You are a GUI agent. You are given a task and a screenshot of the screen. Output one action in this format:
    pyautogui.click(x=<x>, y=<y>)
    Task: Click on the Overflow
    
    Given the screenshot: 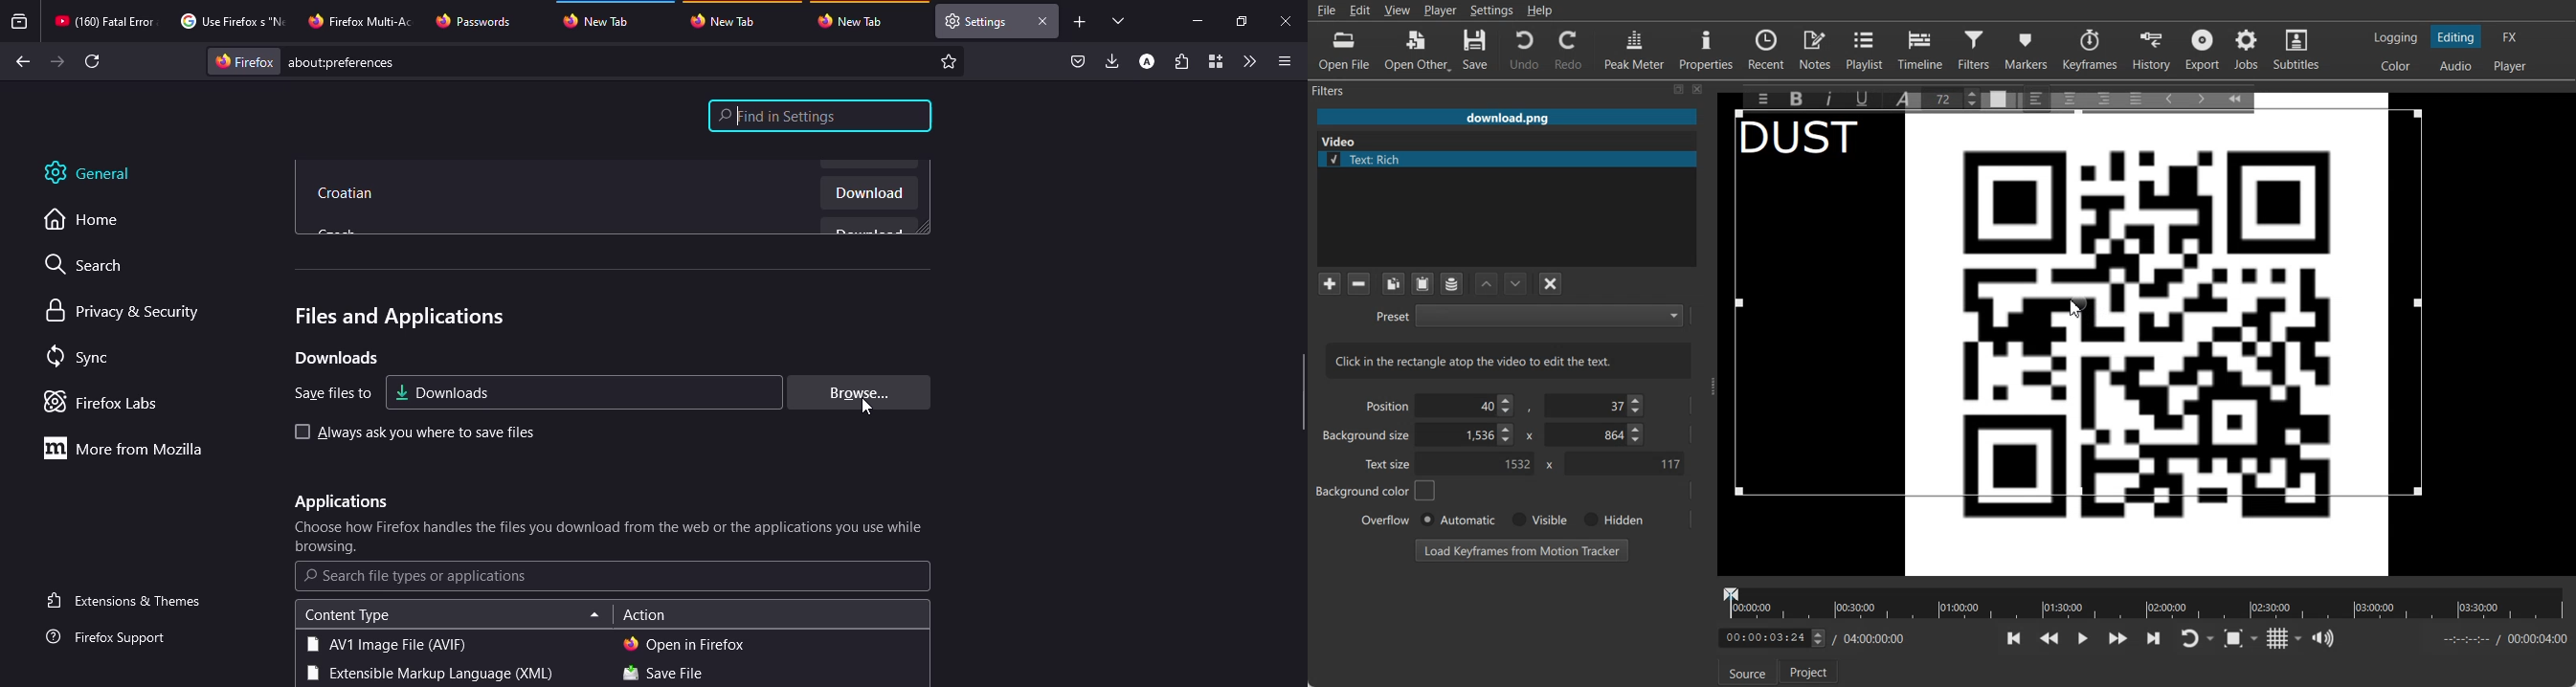 What is the action you would take?
    pyautogui.click(x=1386, y=519)
    